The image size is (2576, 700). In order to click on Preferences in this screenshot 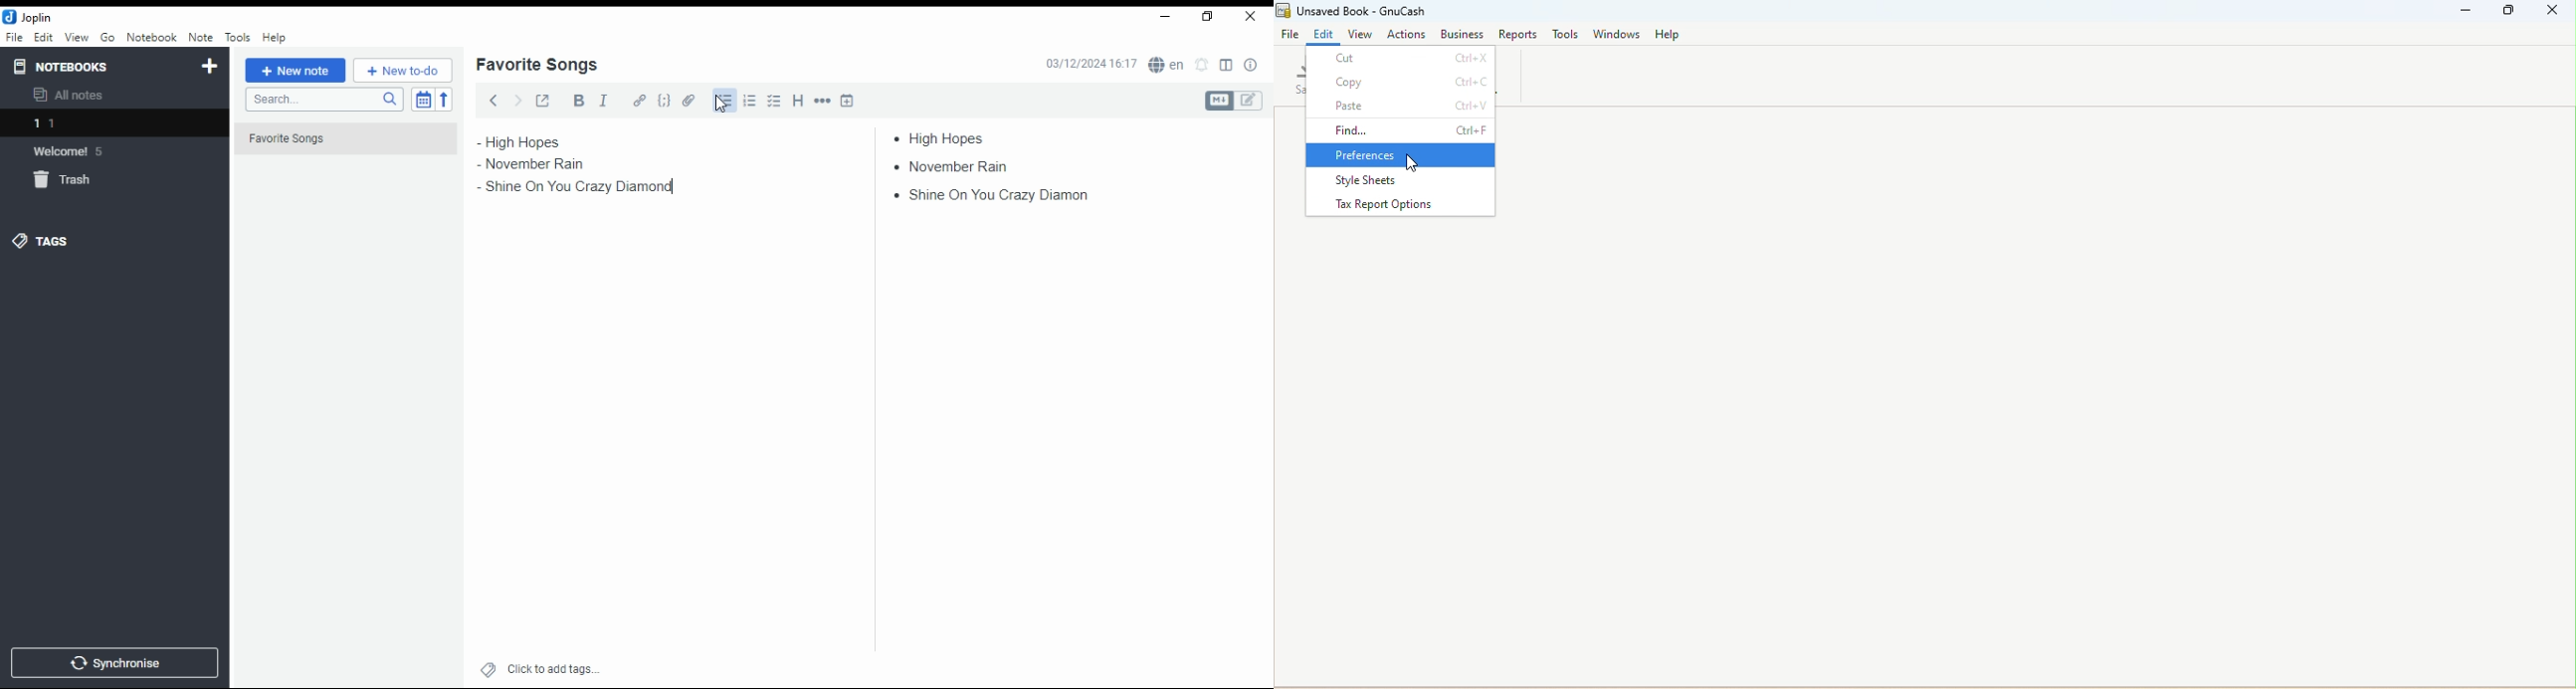, I will do `click(1400, 156)`.